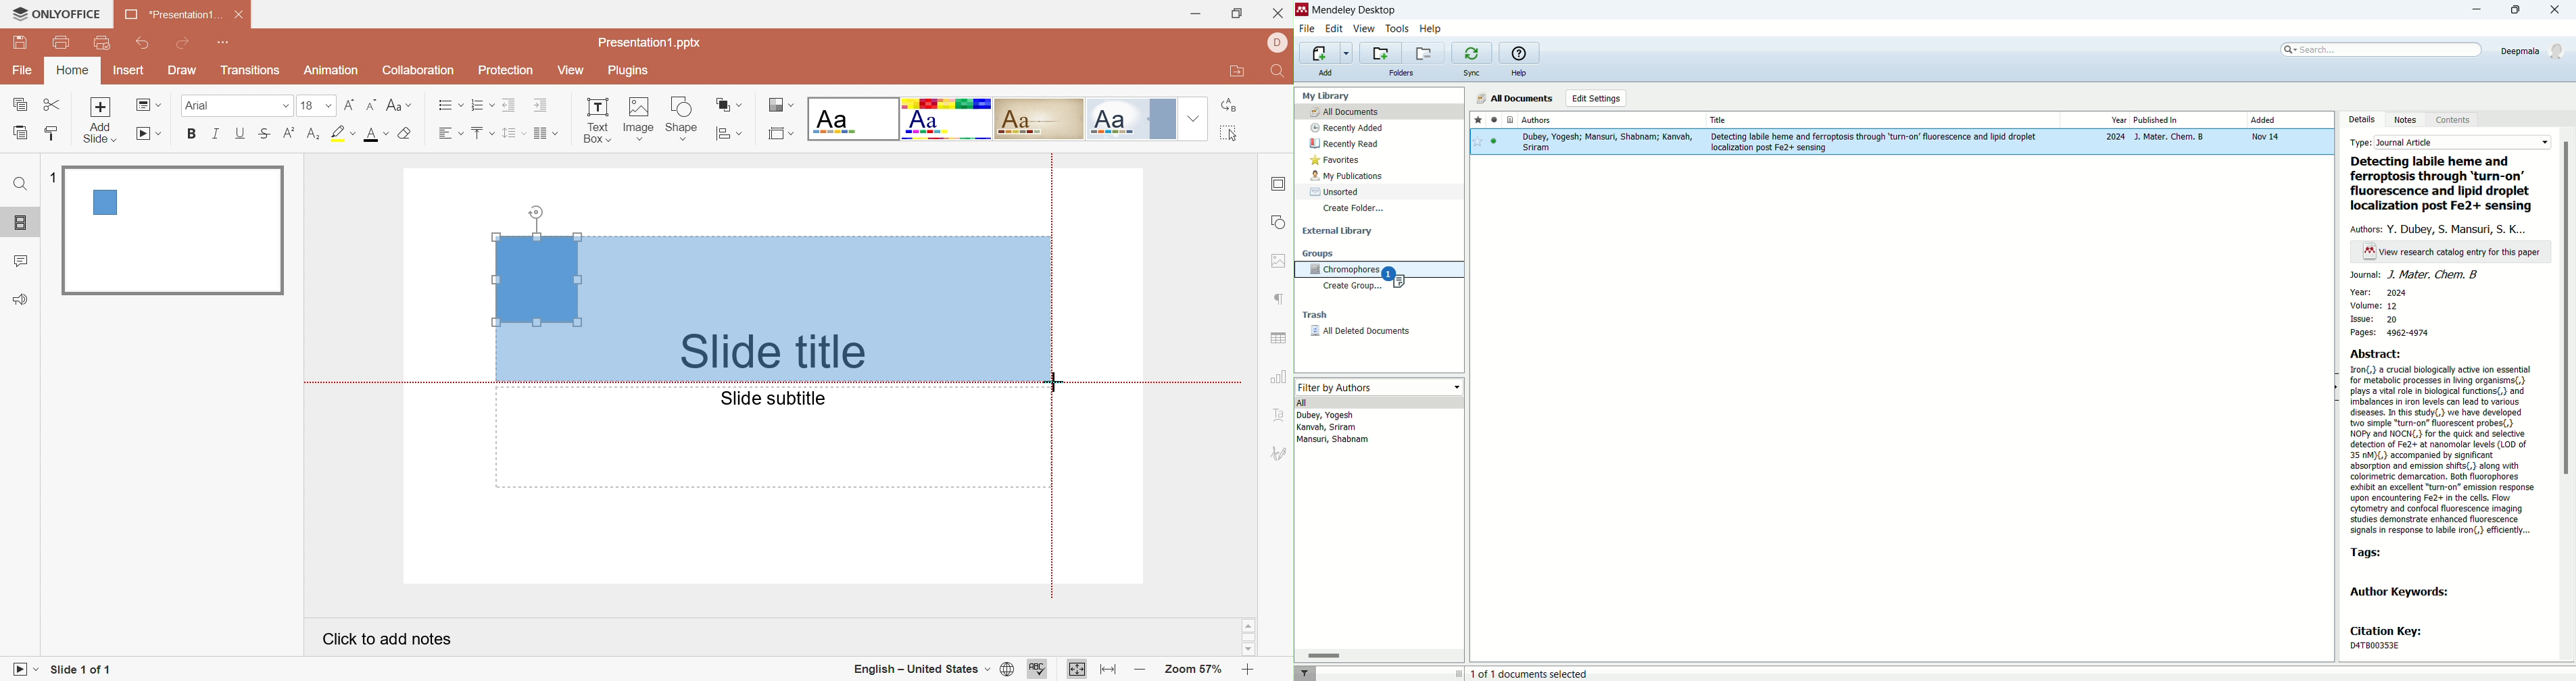  Describe the element at coordinates (2445, 185) in the screenshot. I see `Detecting labile heme and
ferroptosis through ‘turn-on’
fluorescence and lipid droplet
localization post Fe2+ sensing` at that location.